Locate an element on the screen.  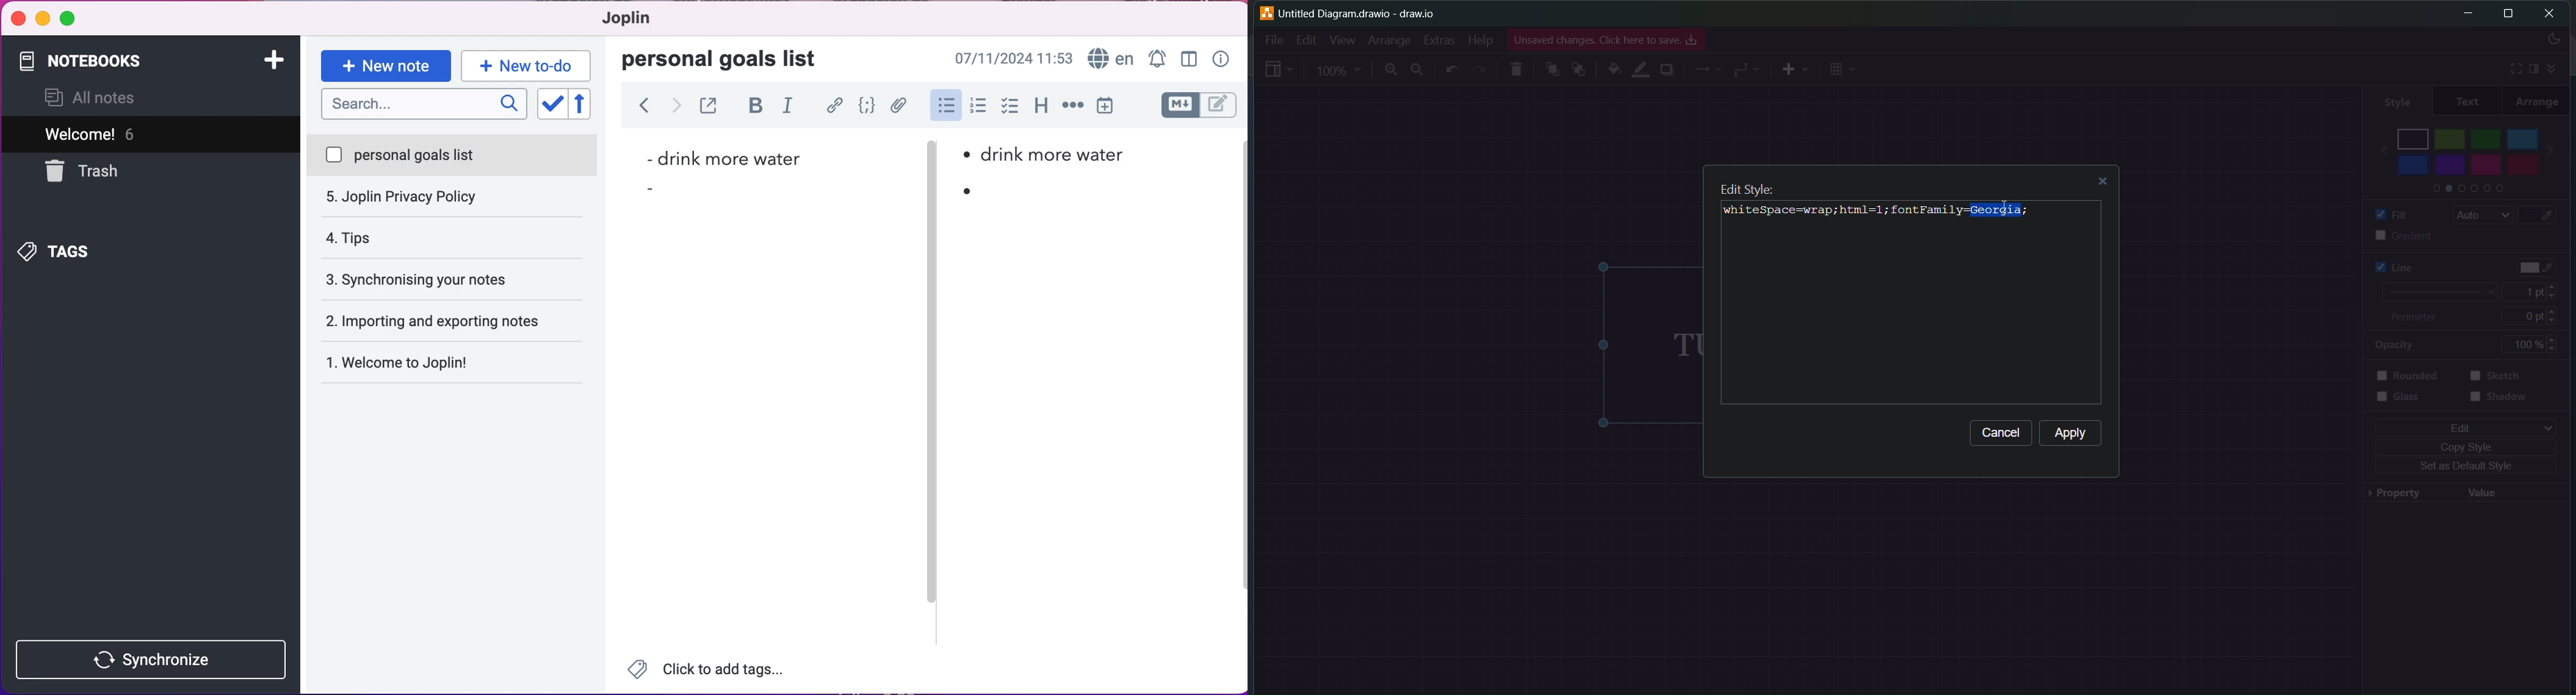
note properties is located at coordinates (1221, 57).